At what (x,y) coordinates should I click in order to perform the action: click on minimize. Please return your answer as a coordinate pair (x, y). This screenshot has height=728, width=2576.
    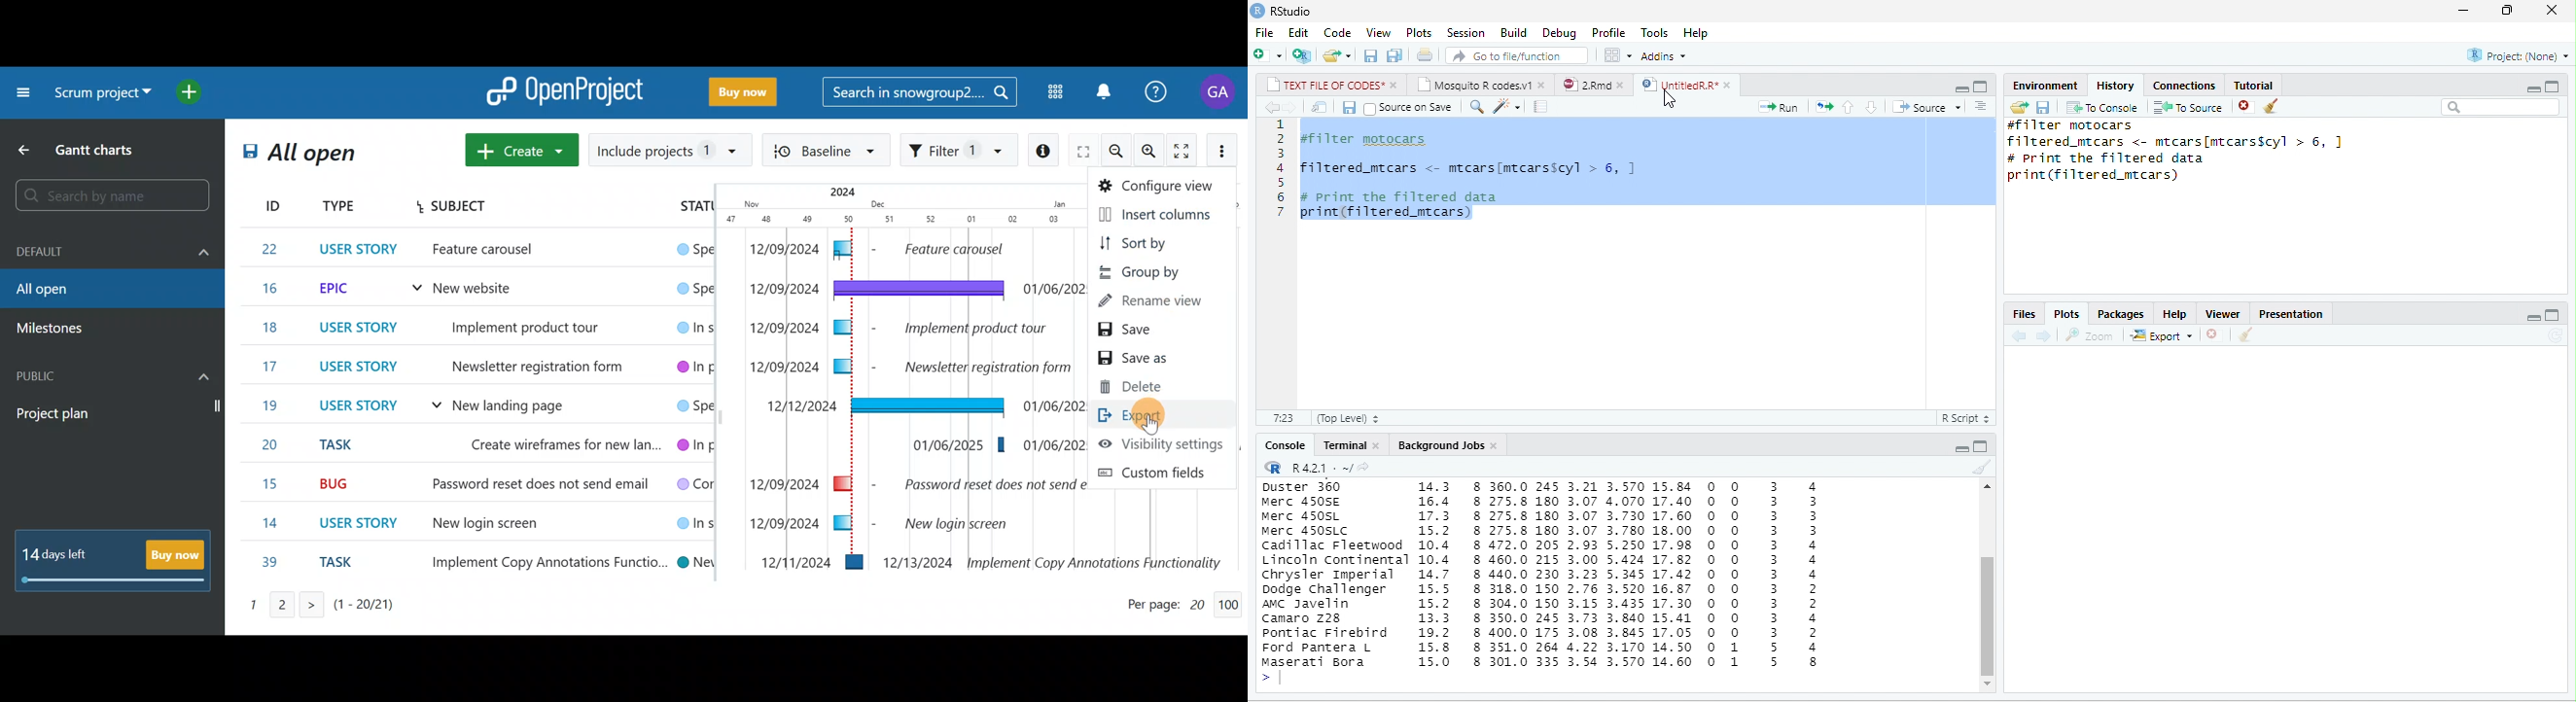
    Looking at the image, I should click on (1961, 88).